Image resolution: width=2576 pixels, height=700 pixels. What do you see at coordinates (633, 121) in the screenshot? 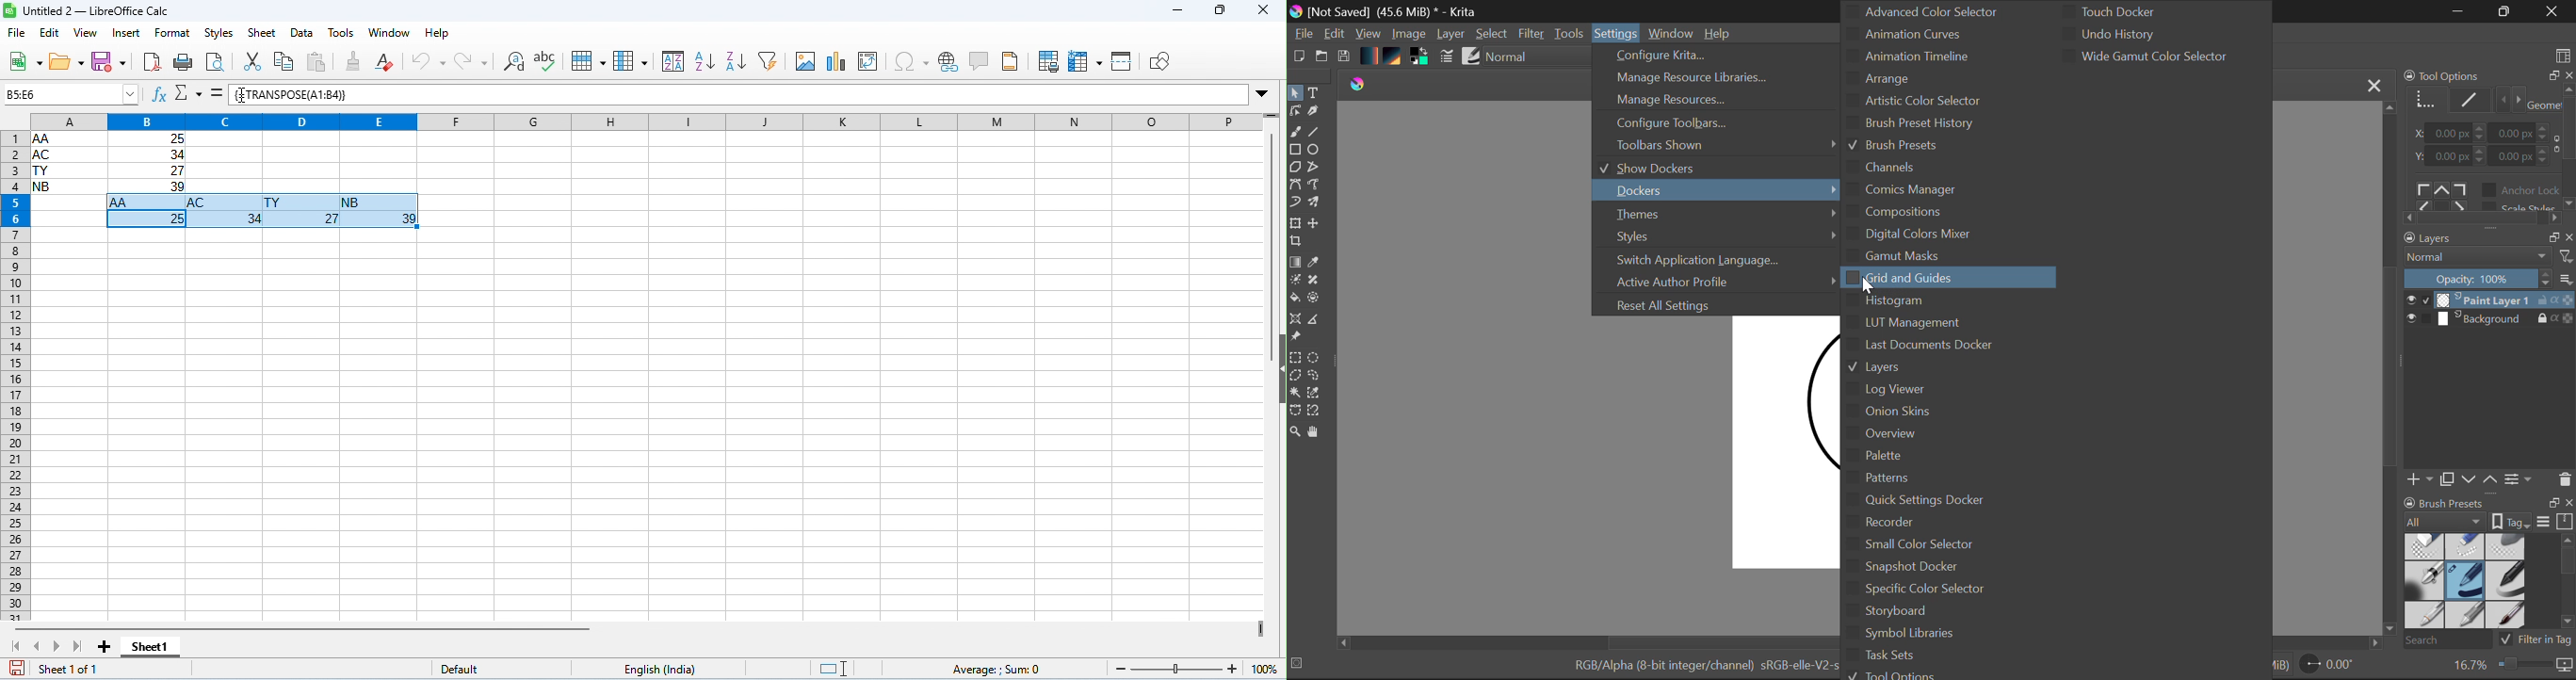
I see `column headings` at bounding box center [633, 121].